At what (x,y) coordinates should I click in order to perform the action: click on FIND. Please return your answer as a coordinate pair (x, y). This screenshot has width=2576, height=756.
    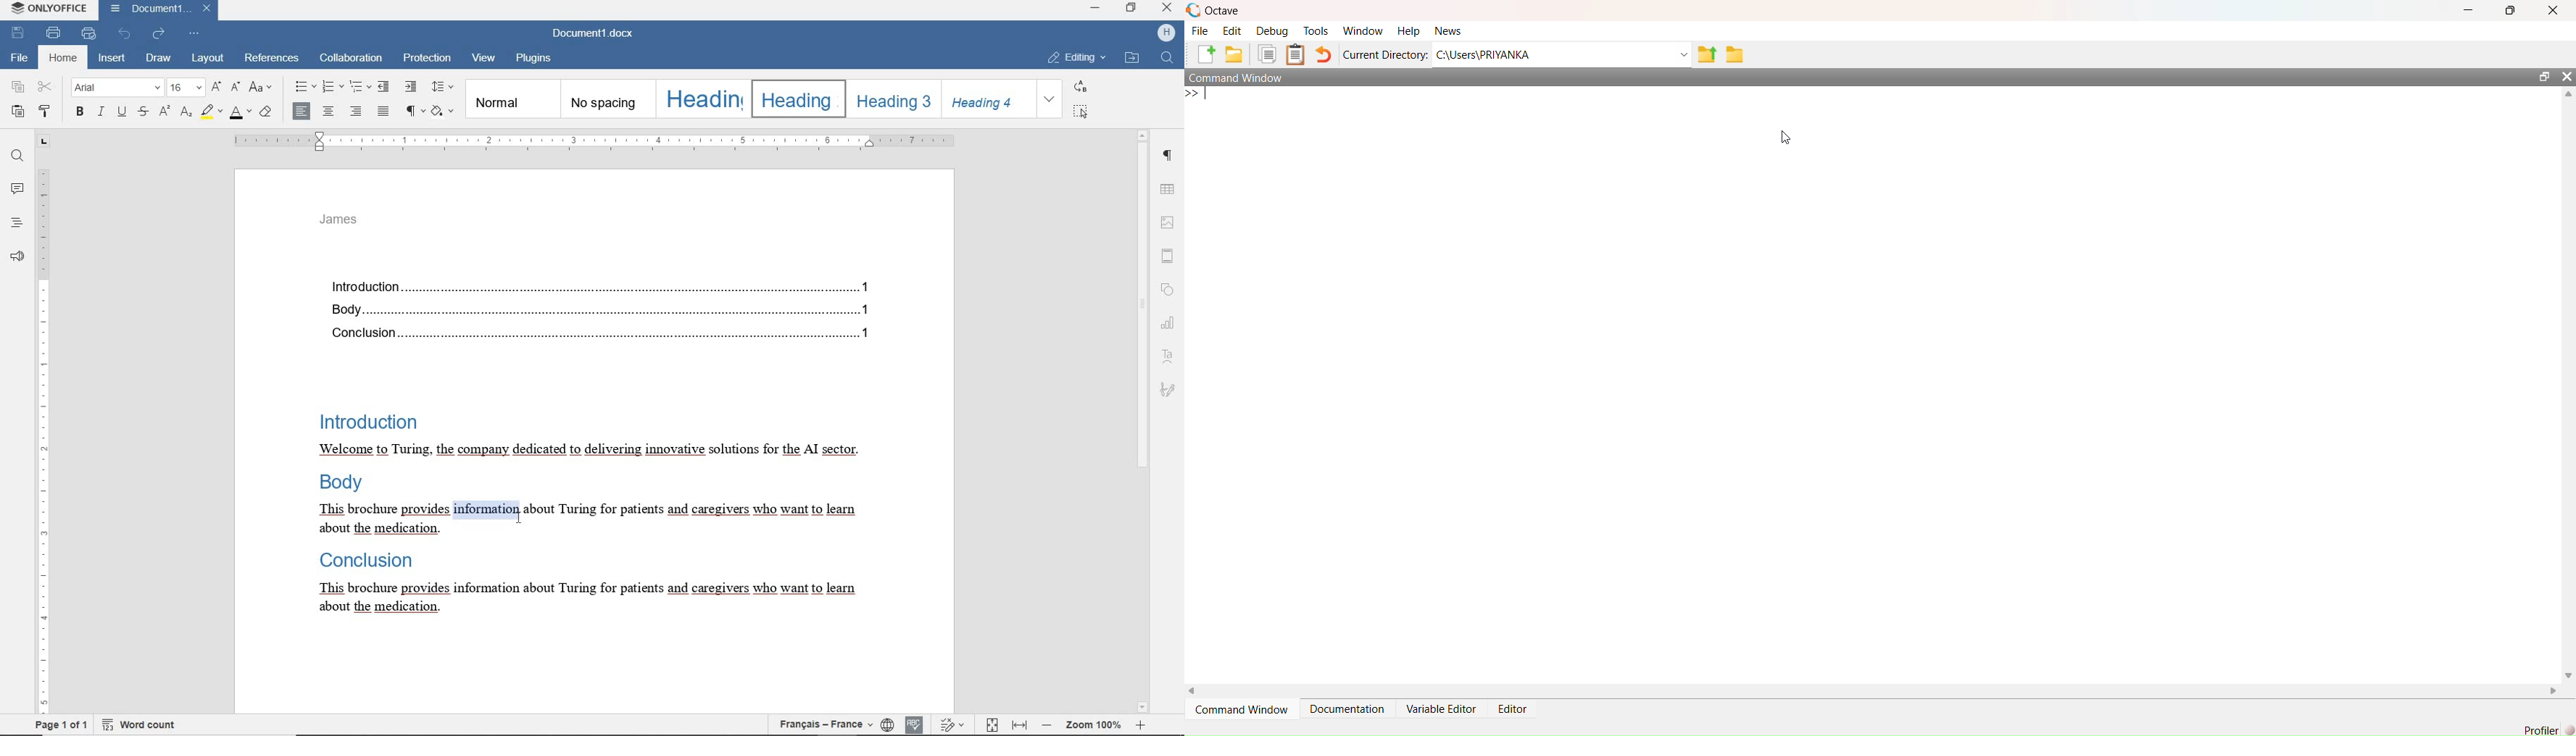
    Looking at the image, I should click on (1169, 61).